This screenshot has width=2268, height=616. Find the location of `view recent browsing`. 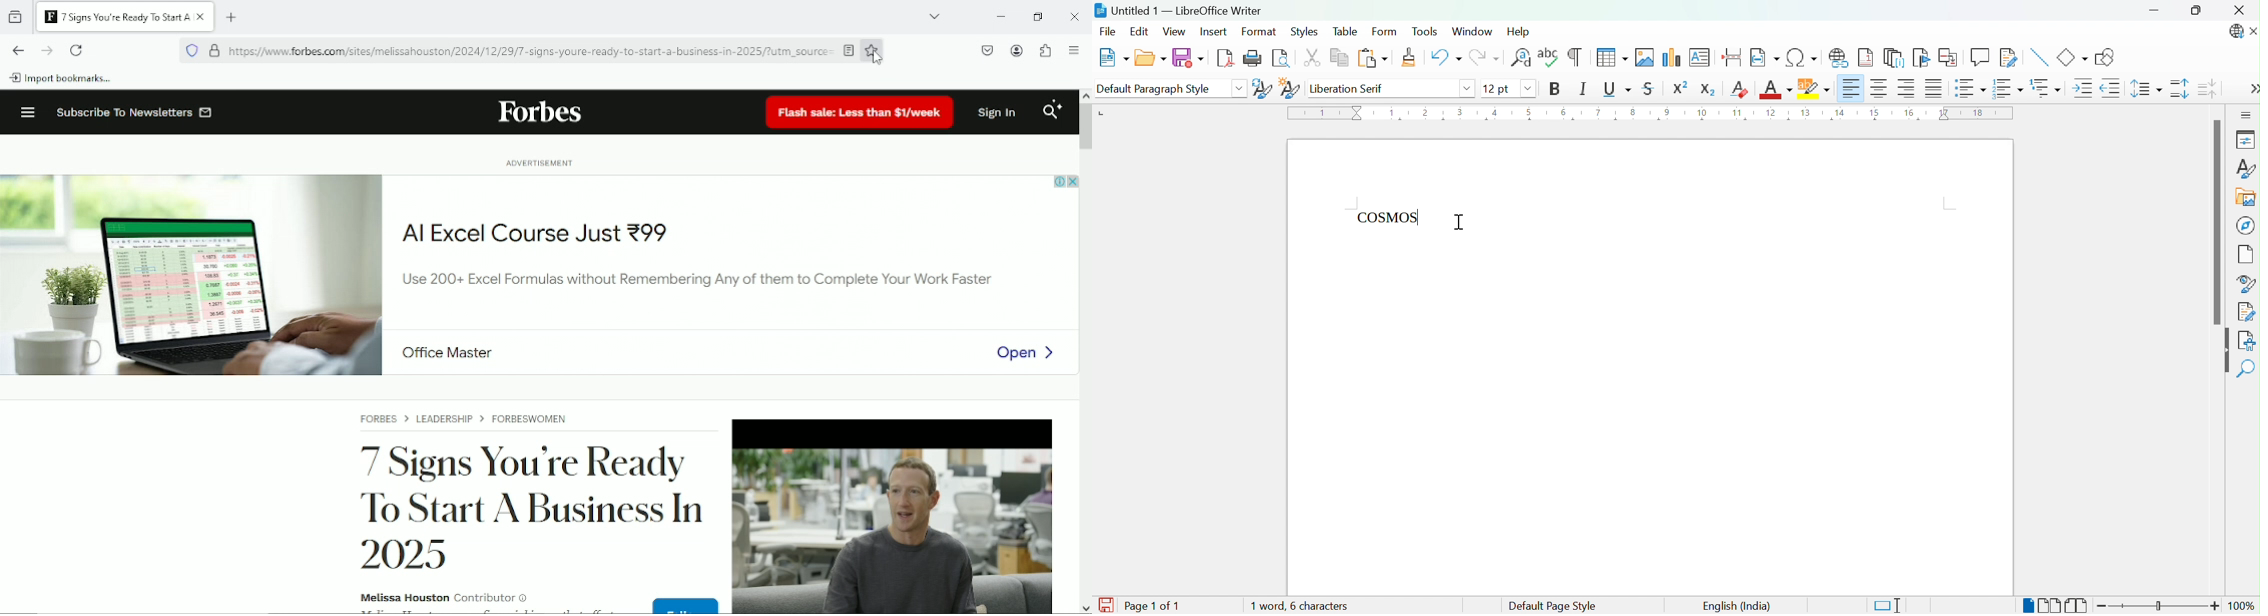

view recent browsing is located at coordinates (15, 16).